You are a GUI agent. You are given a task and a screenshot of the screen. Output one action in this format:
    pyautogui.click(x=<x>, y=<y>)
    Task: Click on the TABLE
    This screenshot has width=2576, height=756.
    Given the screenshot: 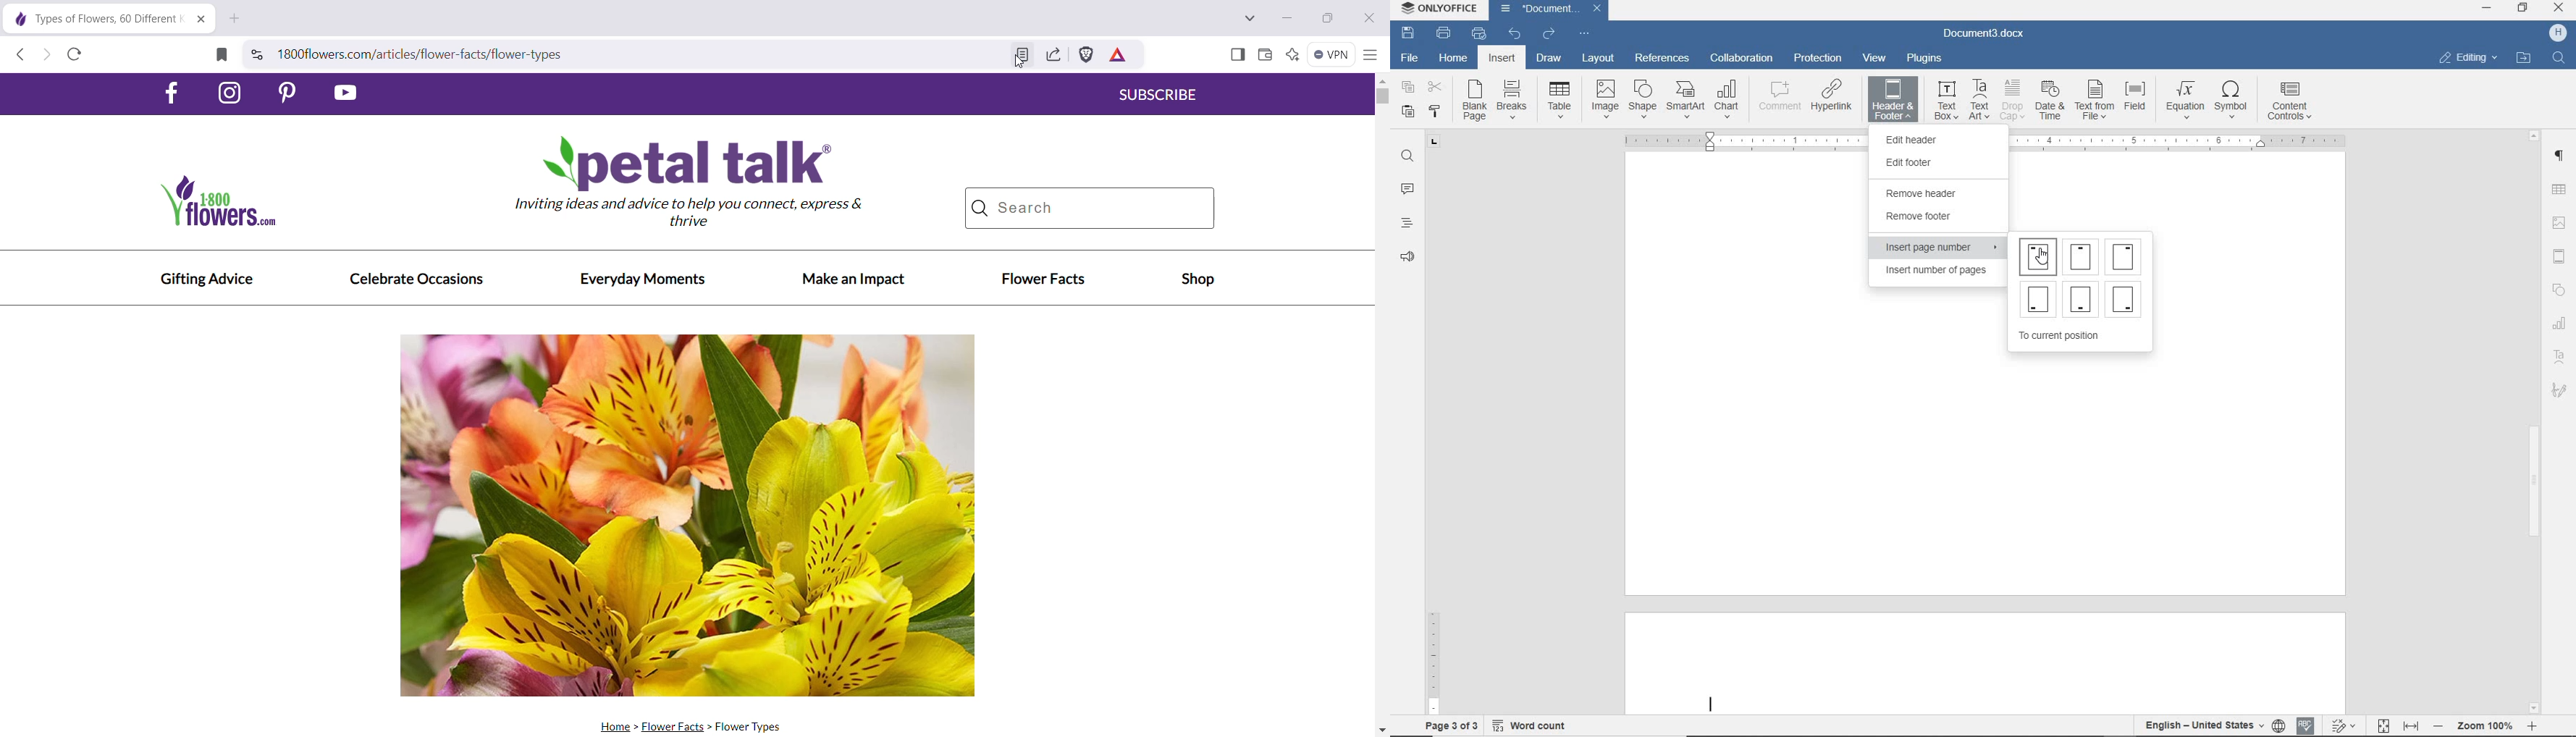 What is the action you would take?
    pyautogui.click(x=1560, y=100)
    